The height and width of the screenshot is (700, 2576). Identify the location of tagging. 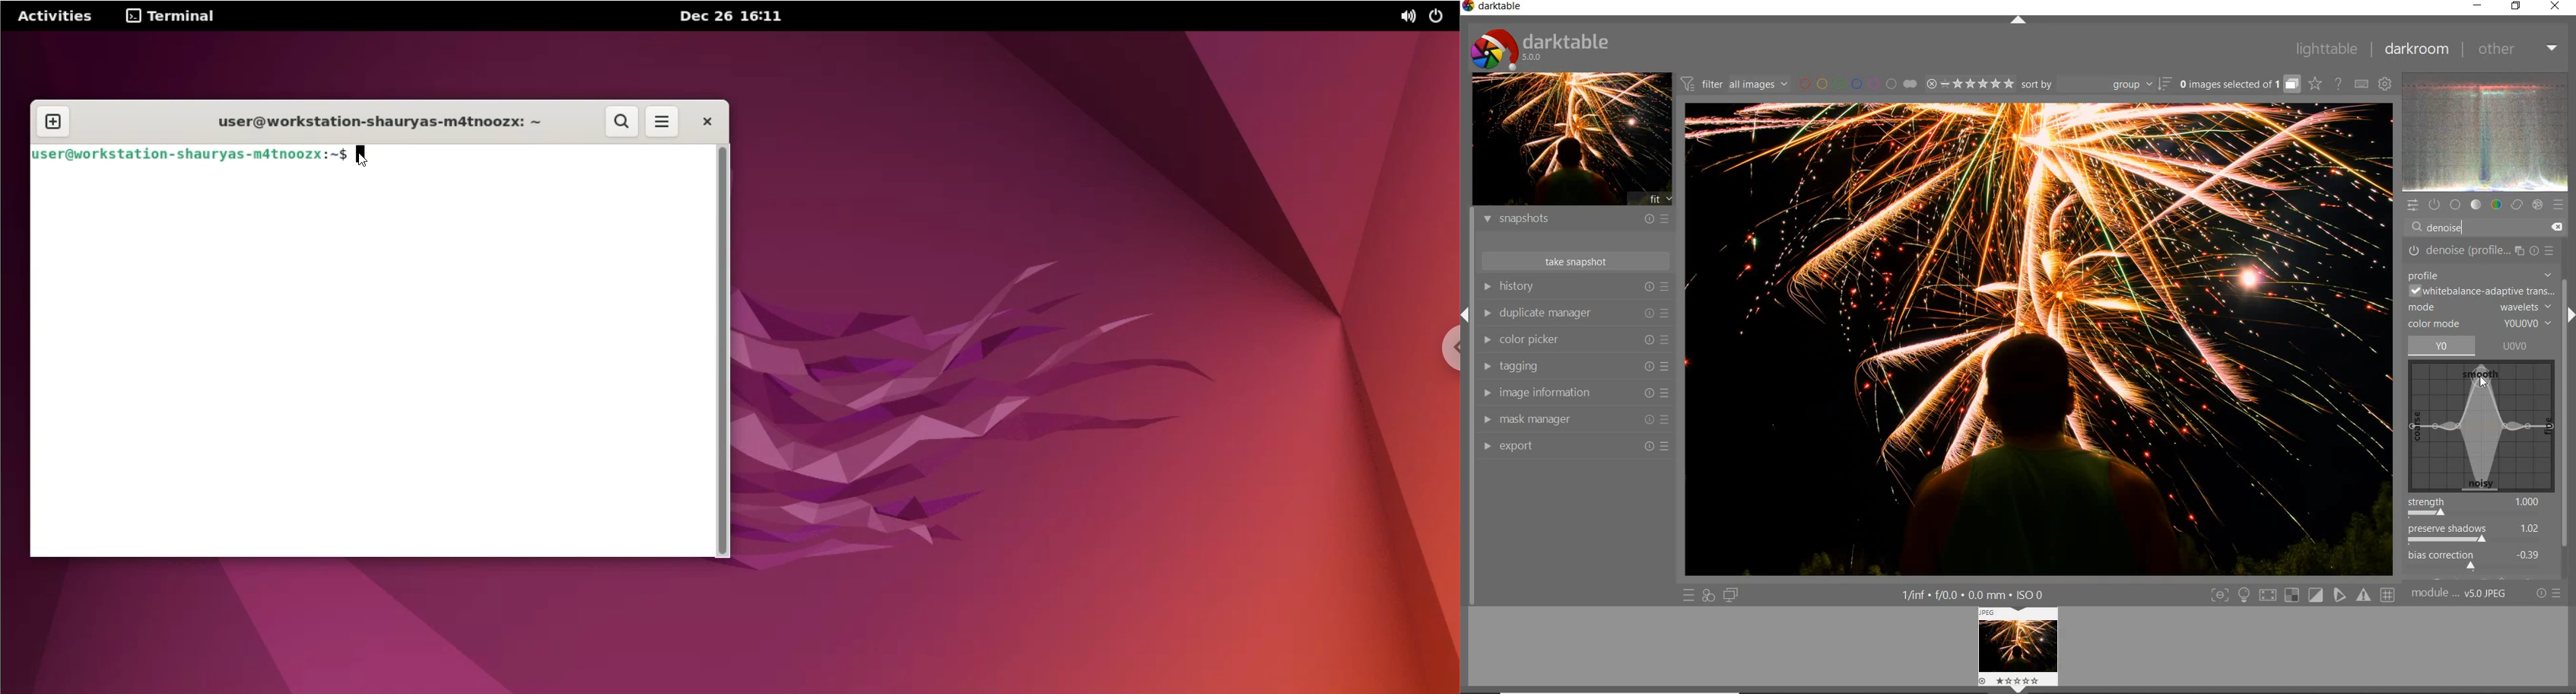
(1575, 368).